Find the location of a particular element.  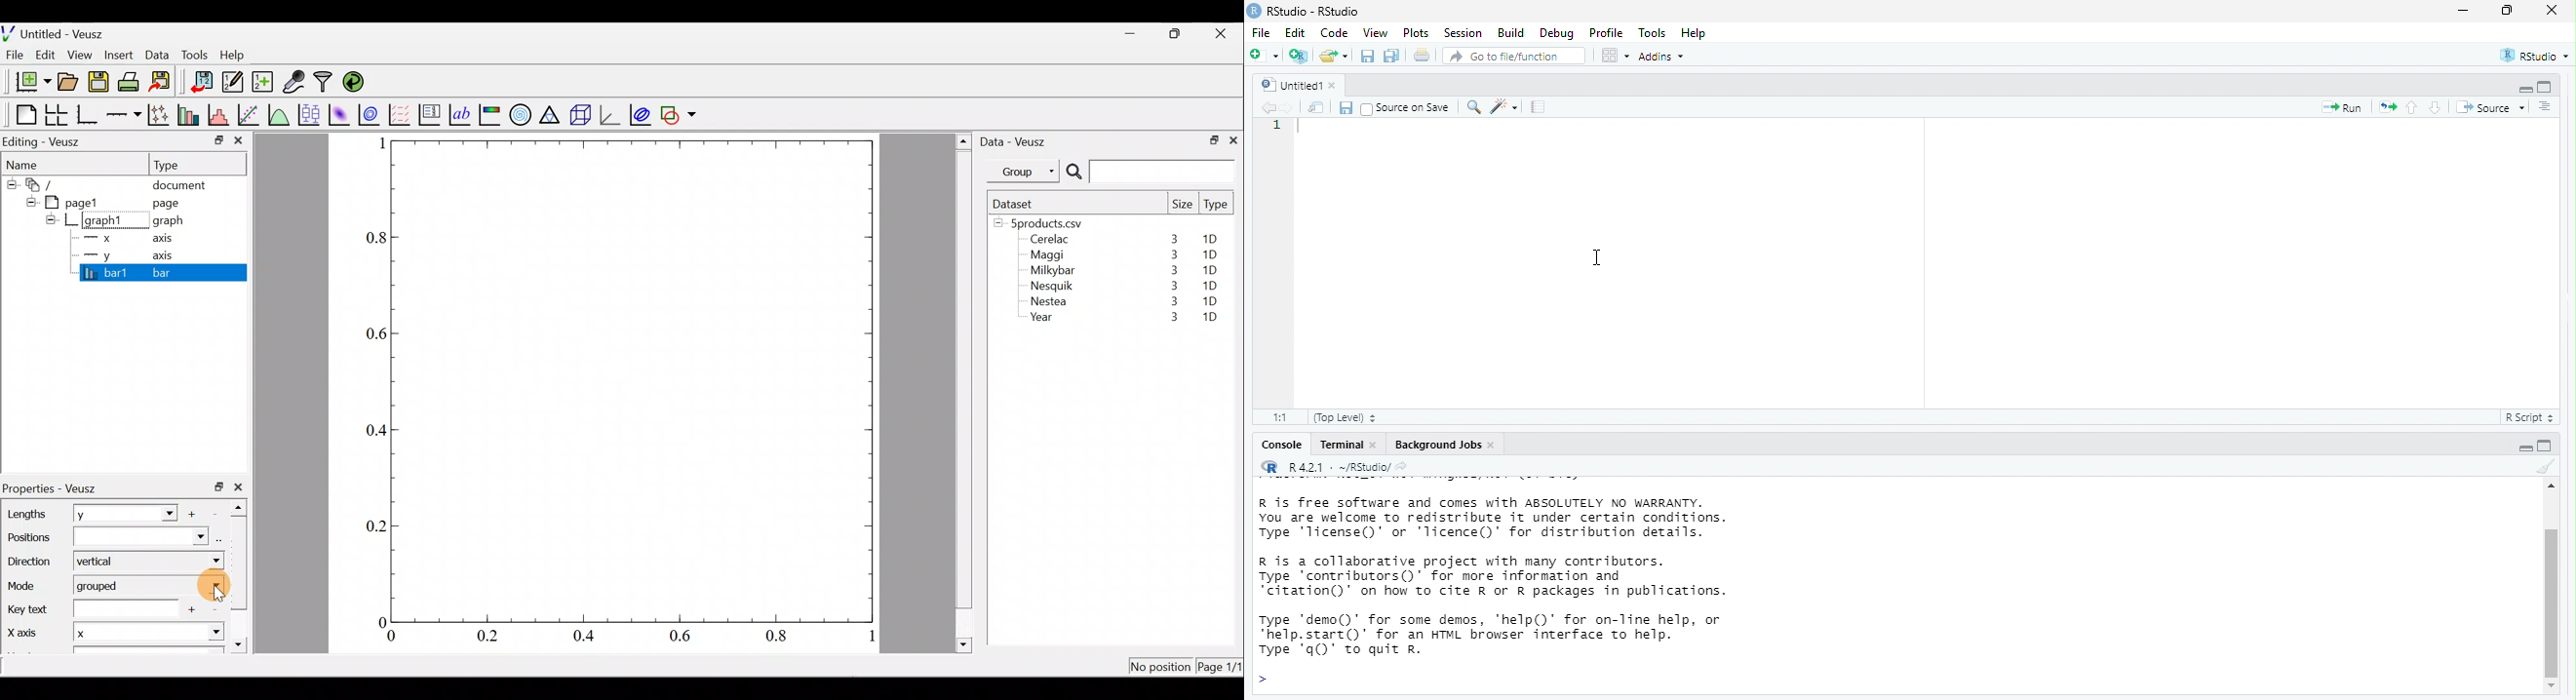

y is located at coordinates (97, 515).